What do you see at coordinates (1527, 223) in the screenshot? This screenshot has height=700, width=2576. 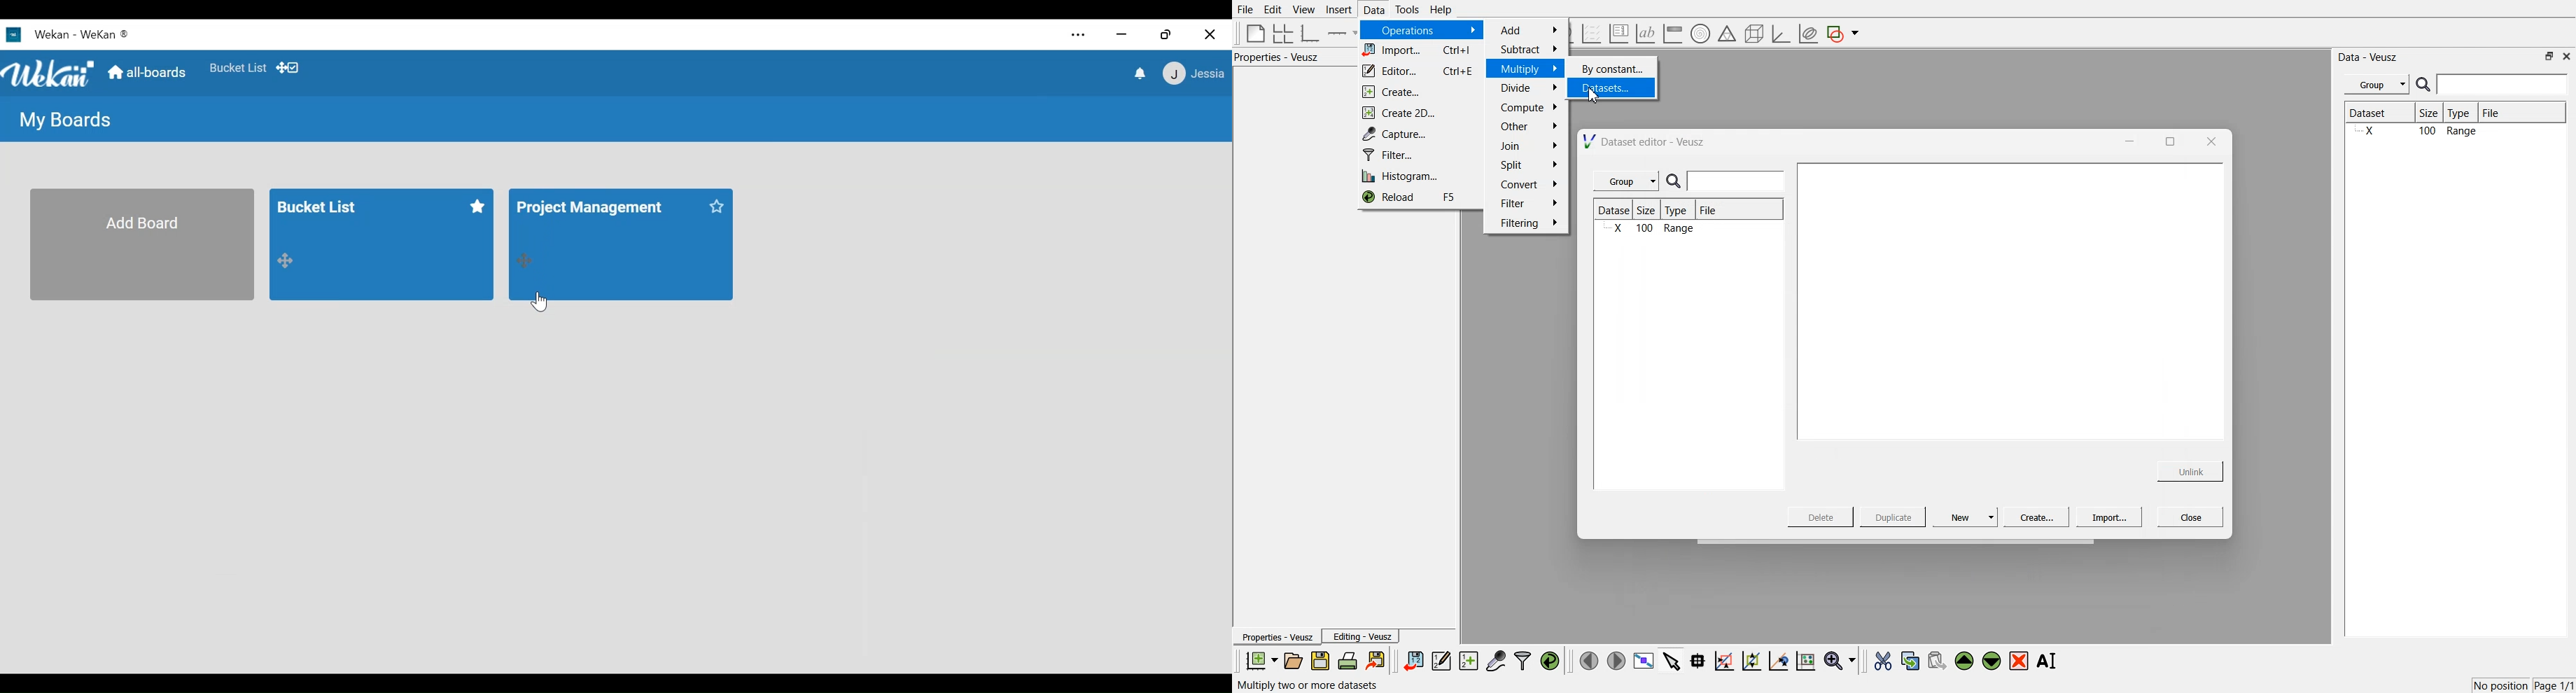 I see `Filtering` at bounding box center [1527, 223].